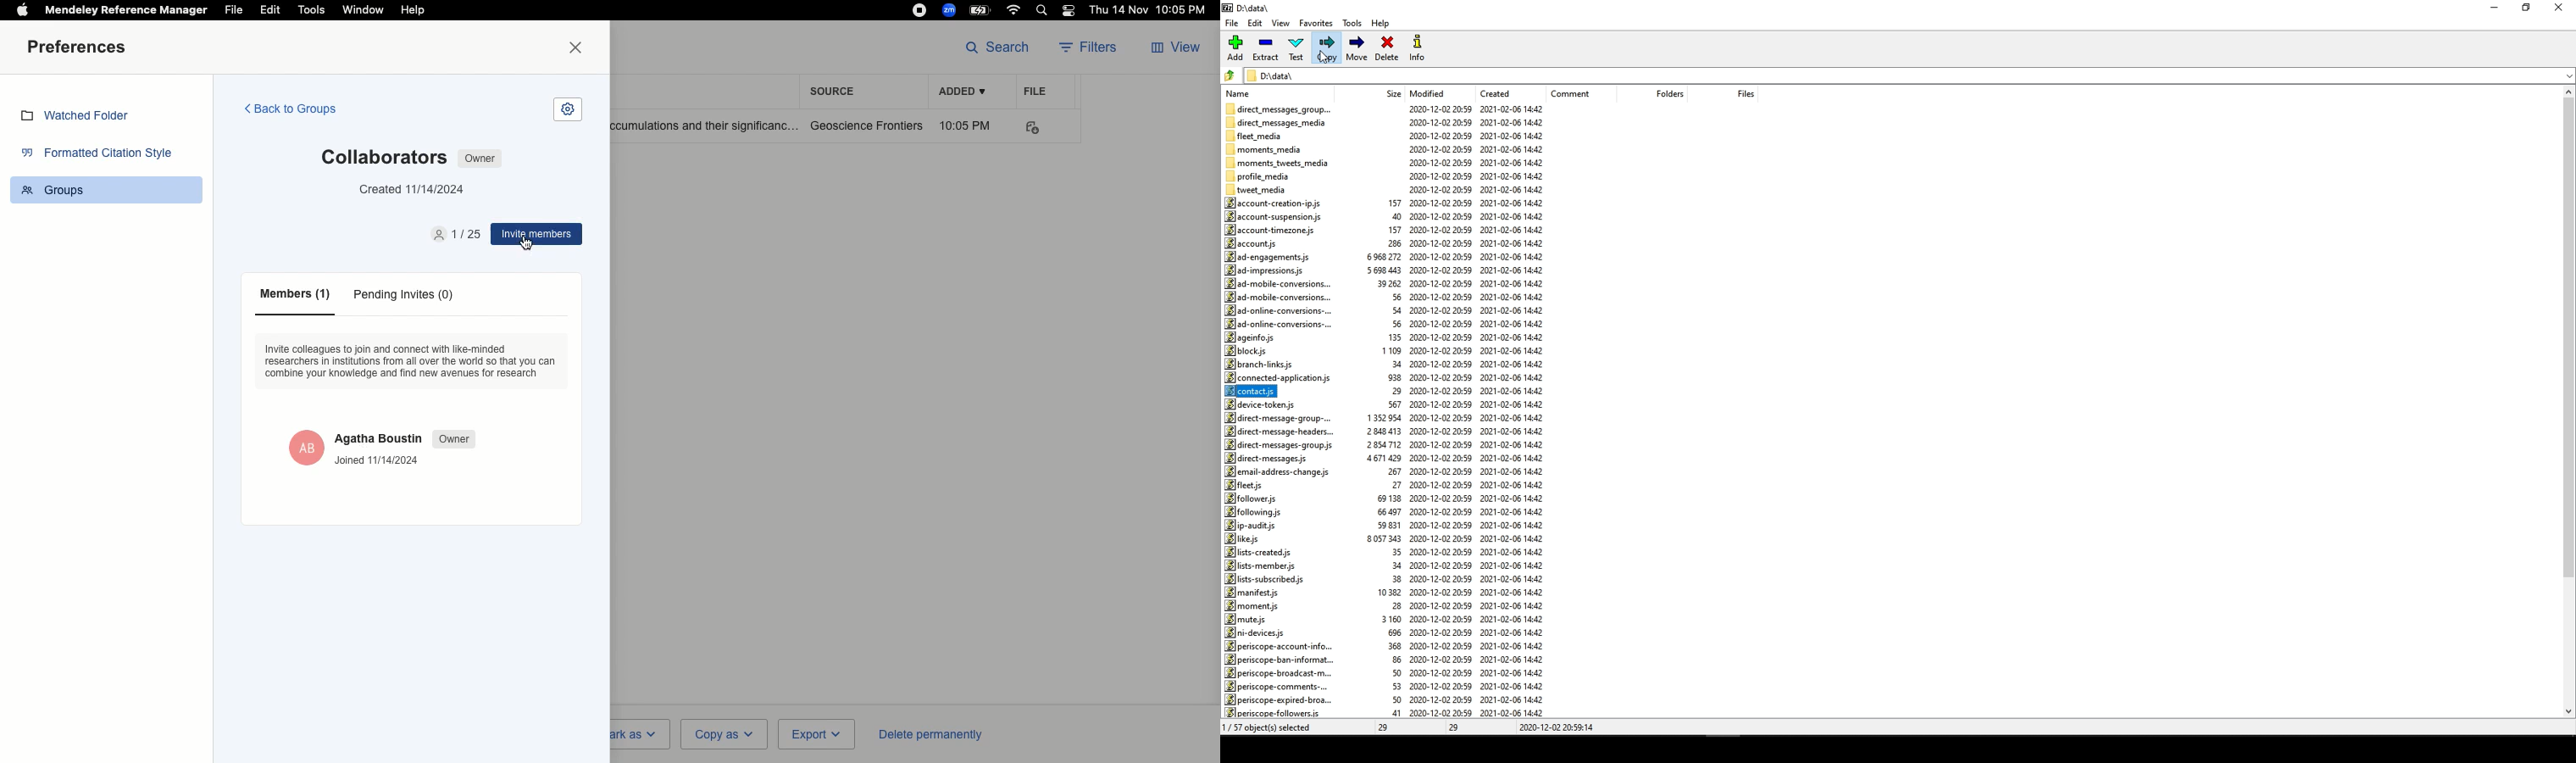 The image size is (2576, 784). What do you see at coordinates (270, 9) in the screenshot?
I see `Edit` at bounding box center [270, 9].